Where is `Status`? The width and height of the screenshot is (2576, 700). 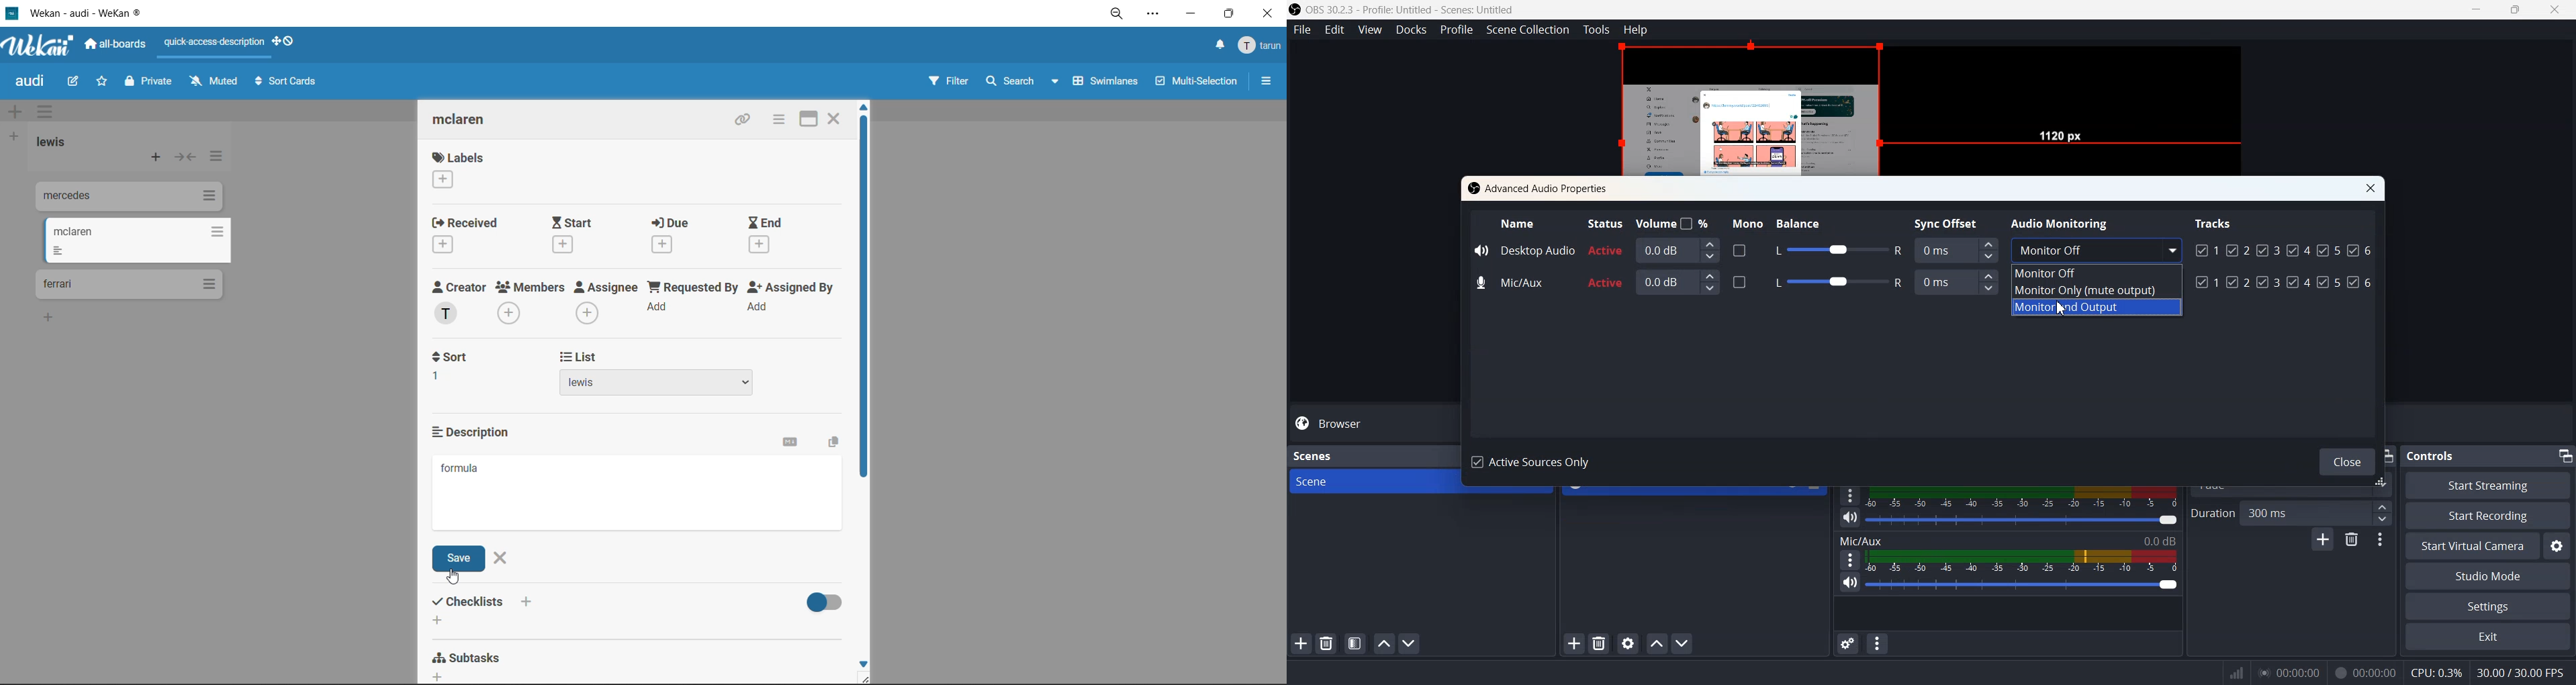 Status is located at coordinates (1604, 222).